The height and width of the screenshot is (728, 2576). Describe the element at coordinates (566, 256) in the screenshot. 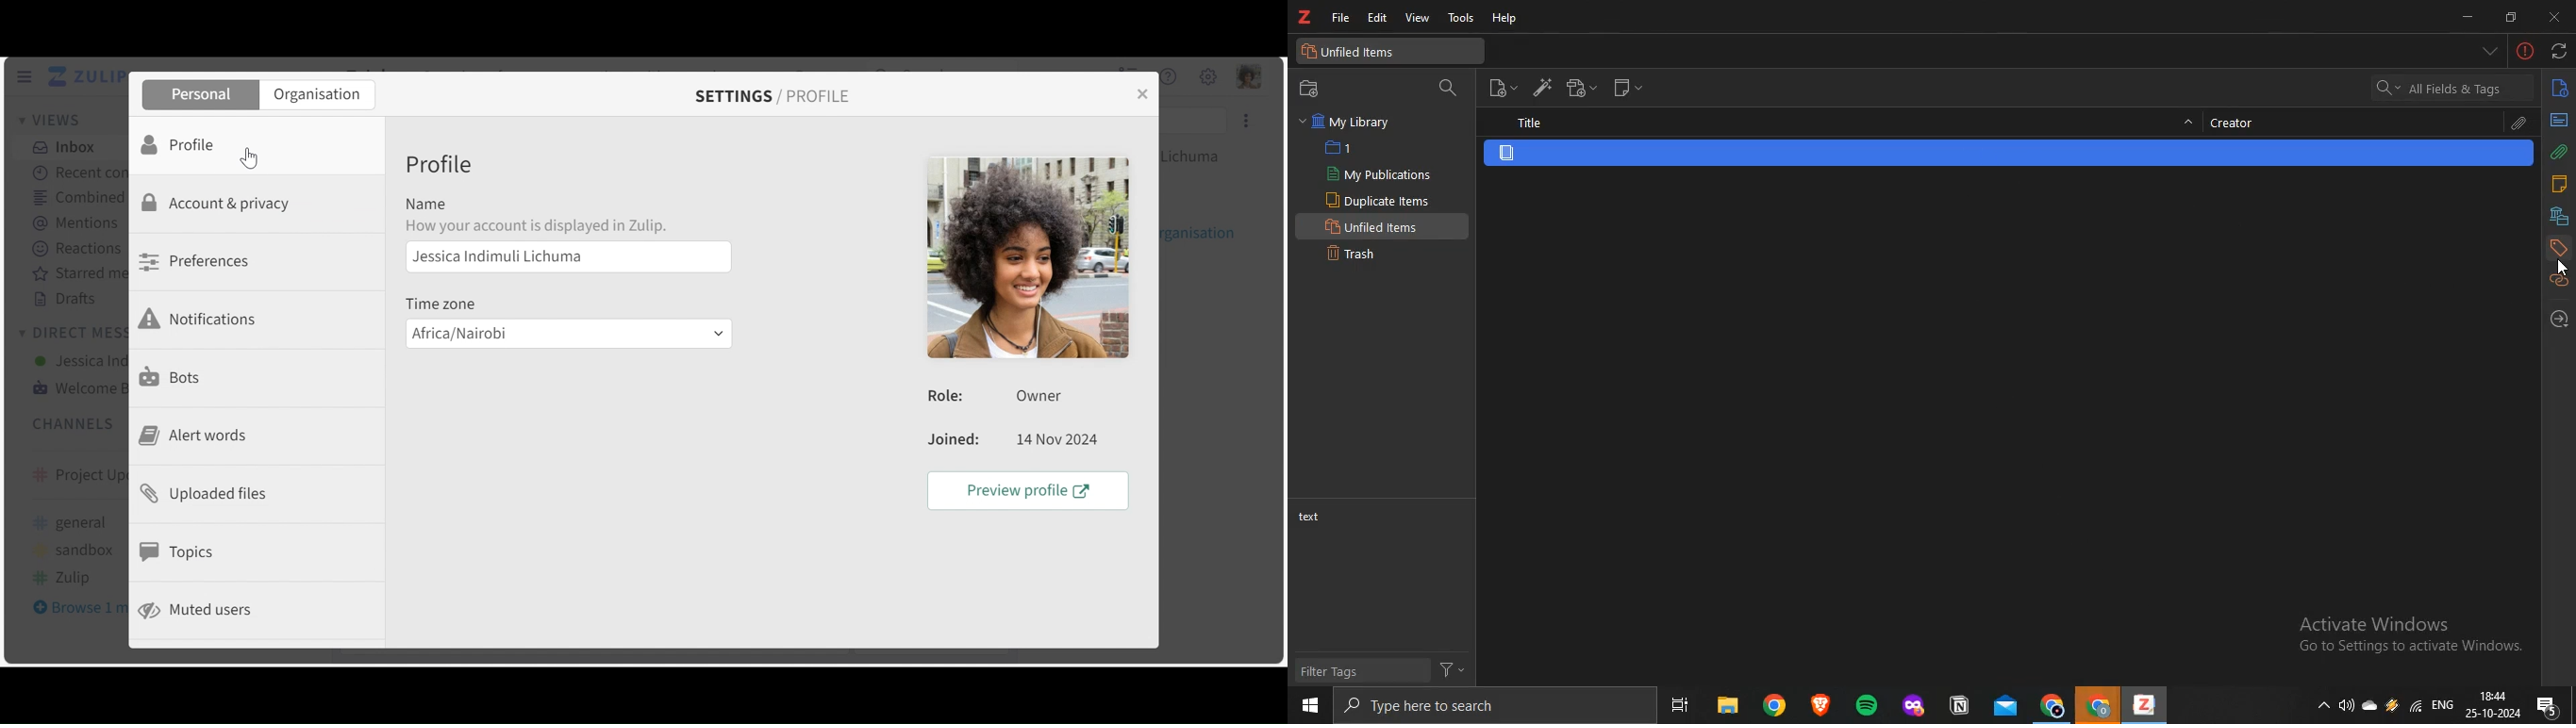

I see `Profile Name Field` at that location.